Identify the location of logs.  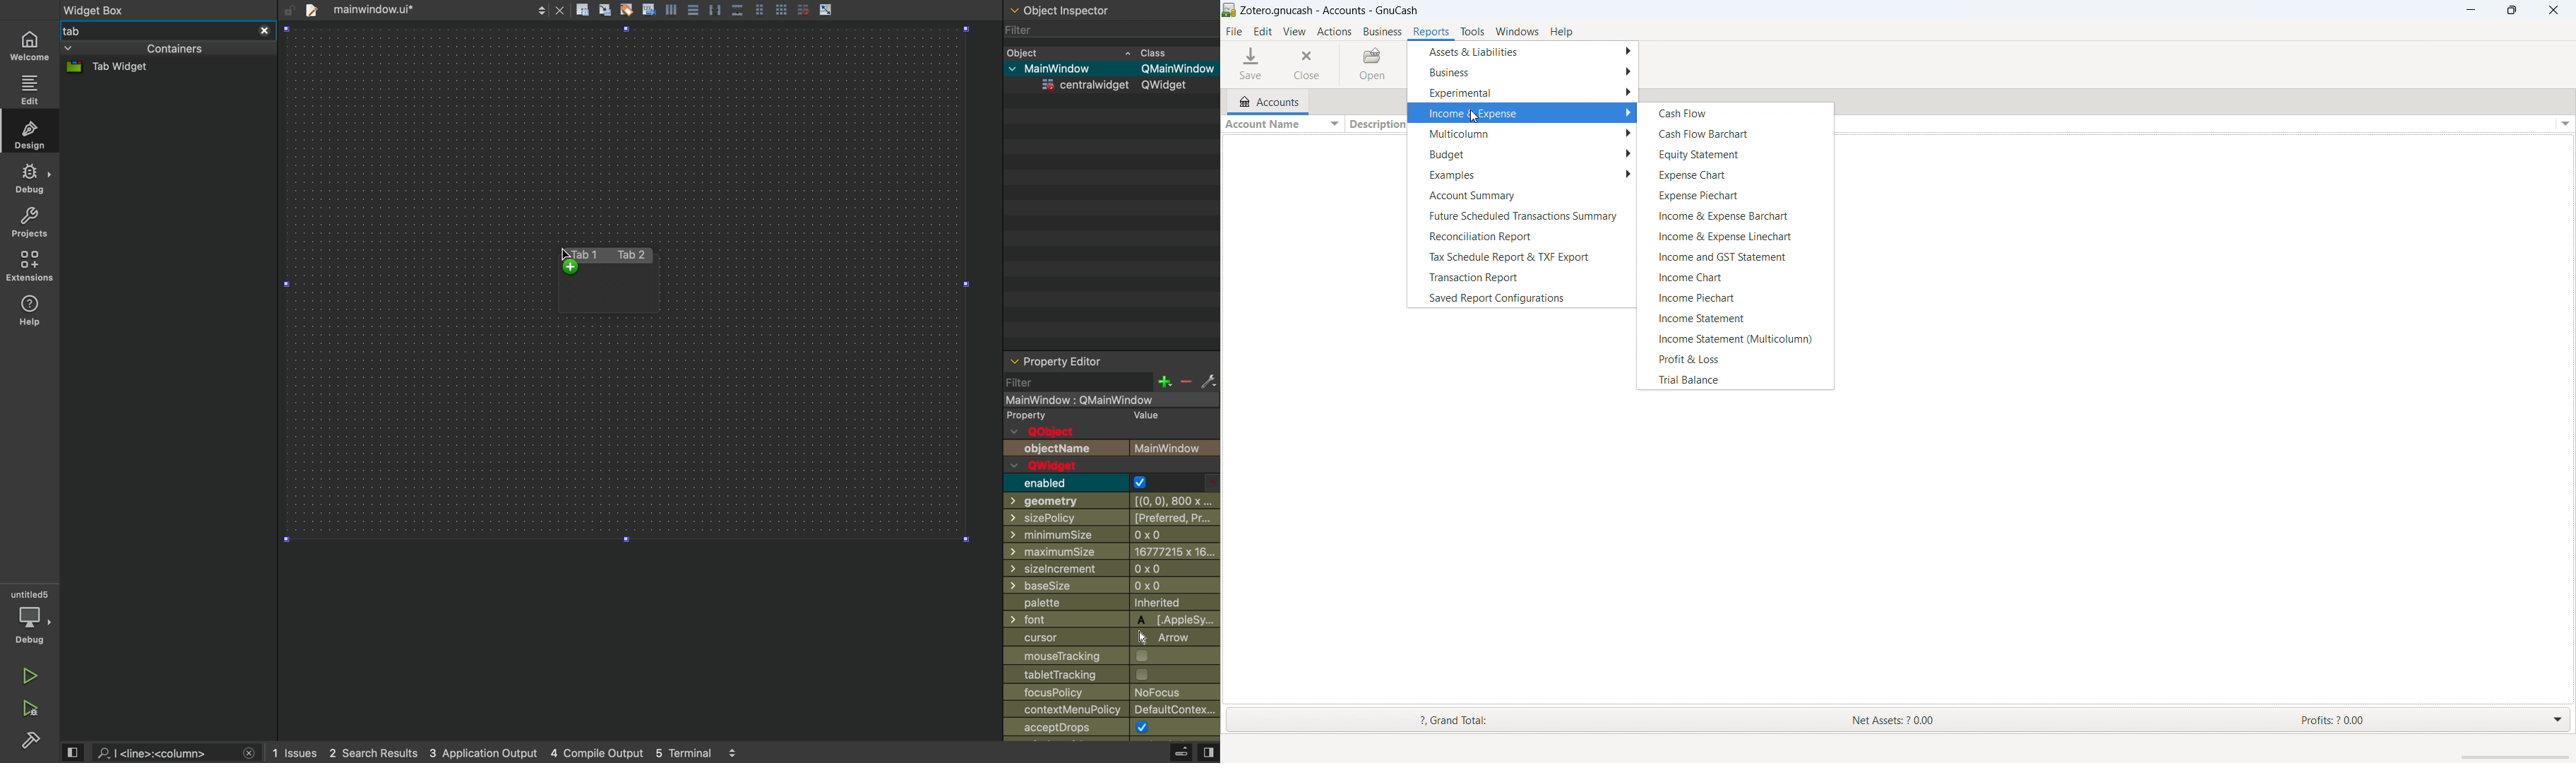
(507, 753).